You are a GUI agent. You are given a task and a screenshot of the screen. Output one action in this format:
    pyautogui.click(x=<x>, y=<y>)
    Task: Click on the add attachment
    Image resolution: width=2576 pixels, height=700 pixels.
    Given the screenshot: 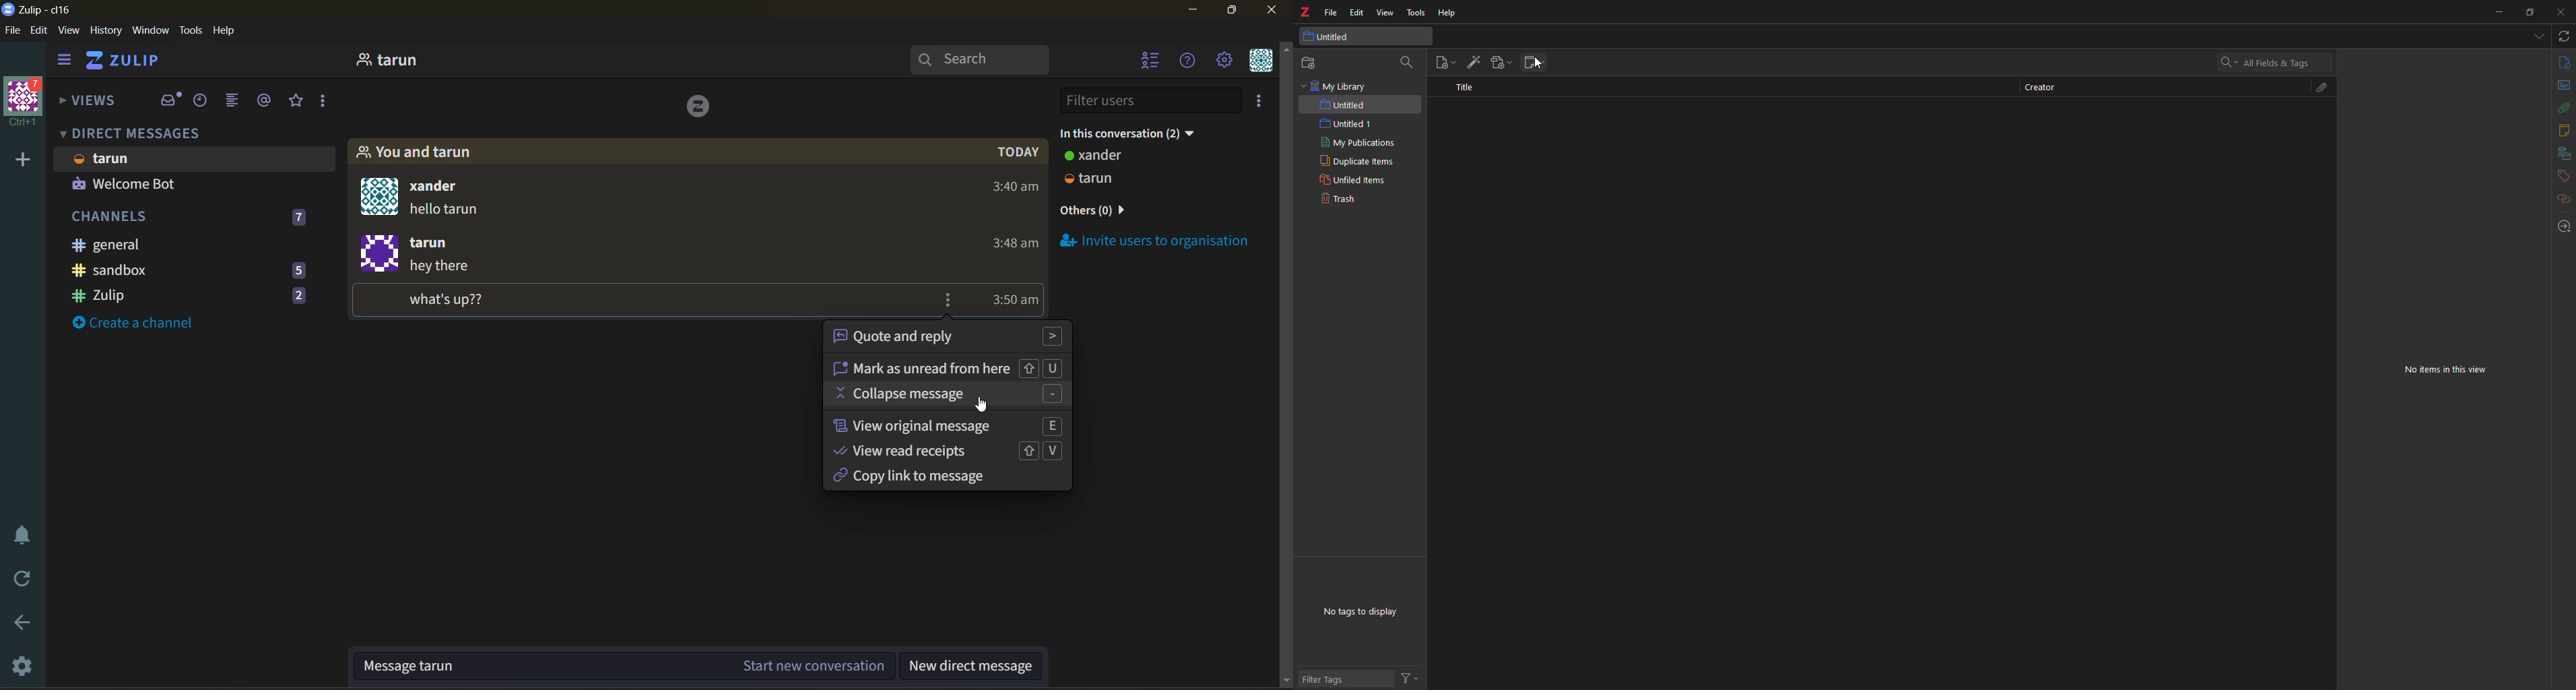 What is the action you would take?
    pyautogui.click(x=1503, y=61)
    